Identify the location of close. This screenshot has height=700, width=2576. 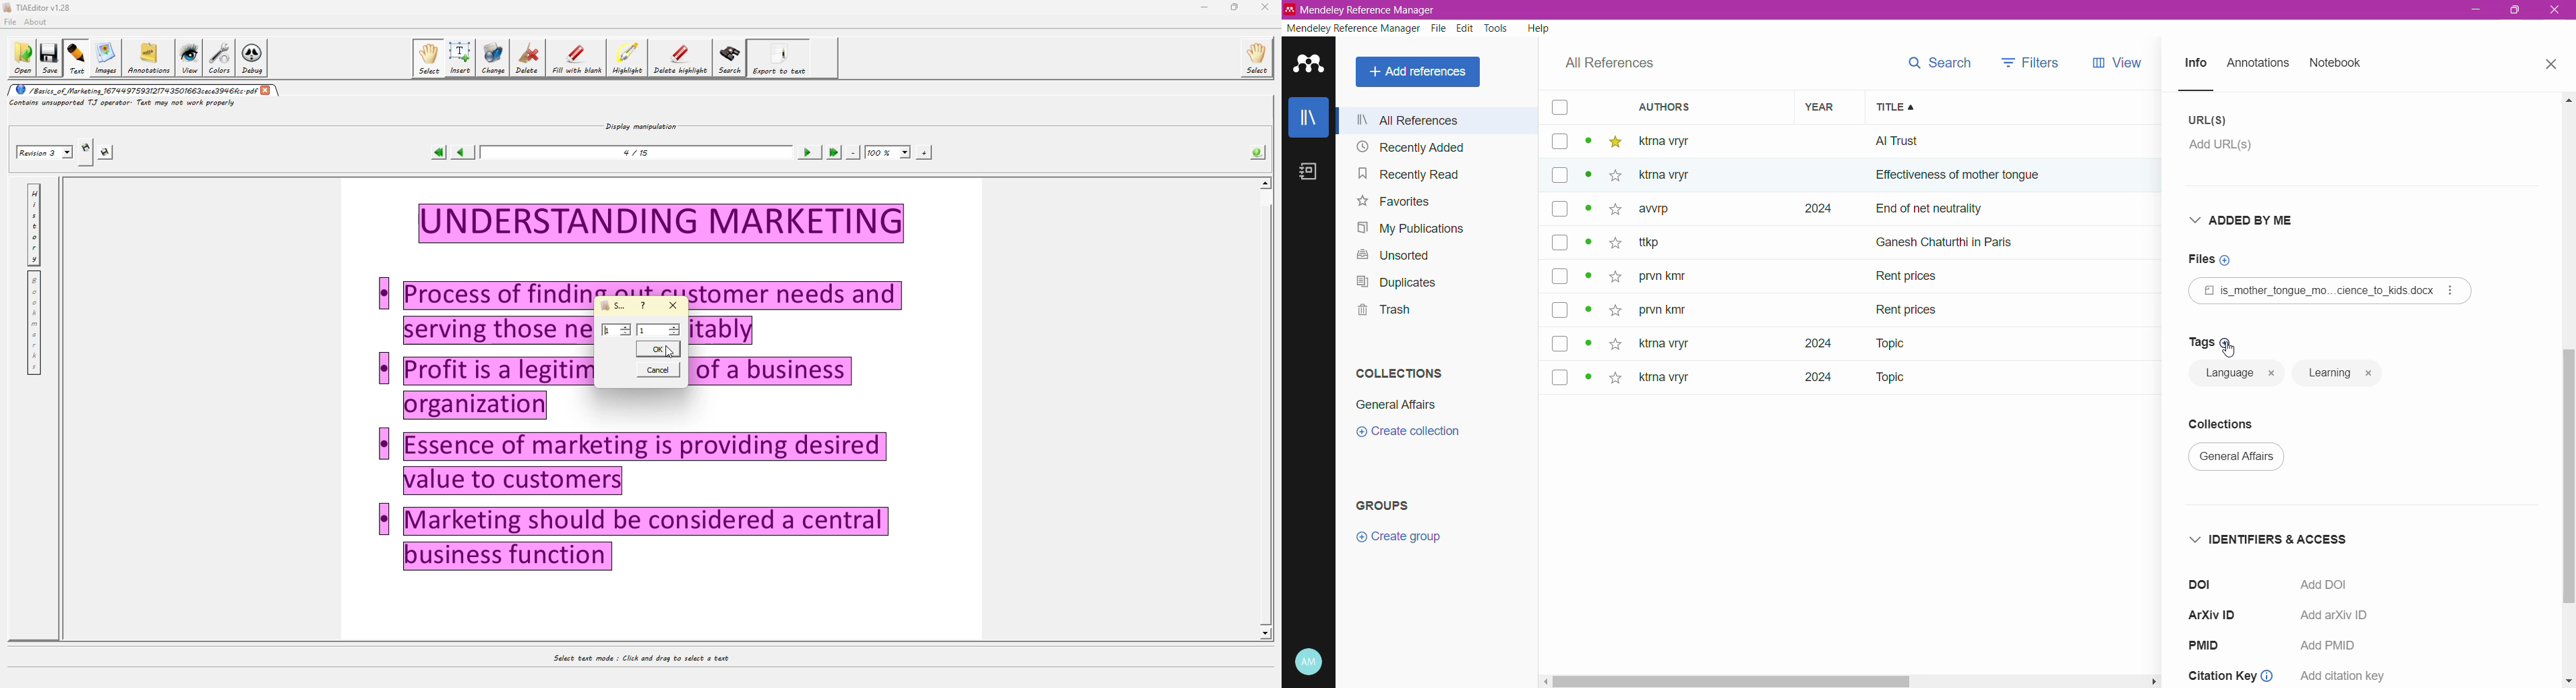
(672, 305).